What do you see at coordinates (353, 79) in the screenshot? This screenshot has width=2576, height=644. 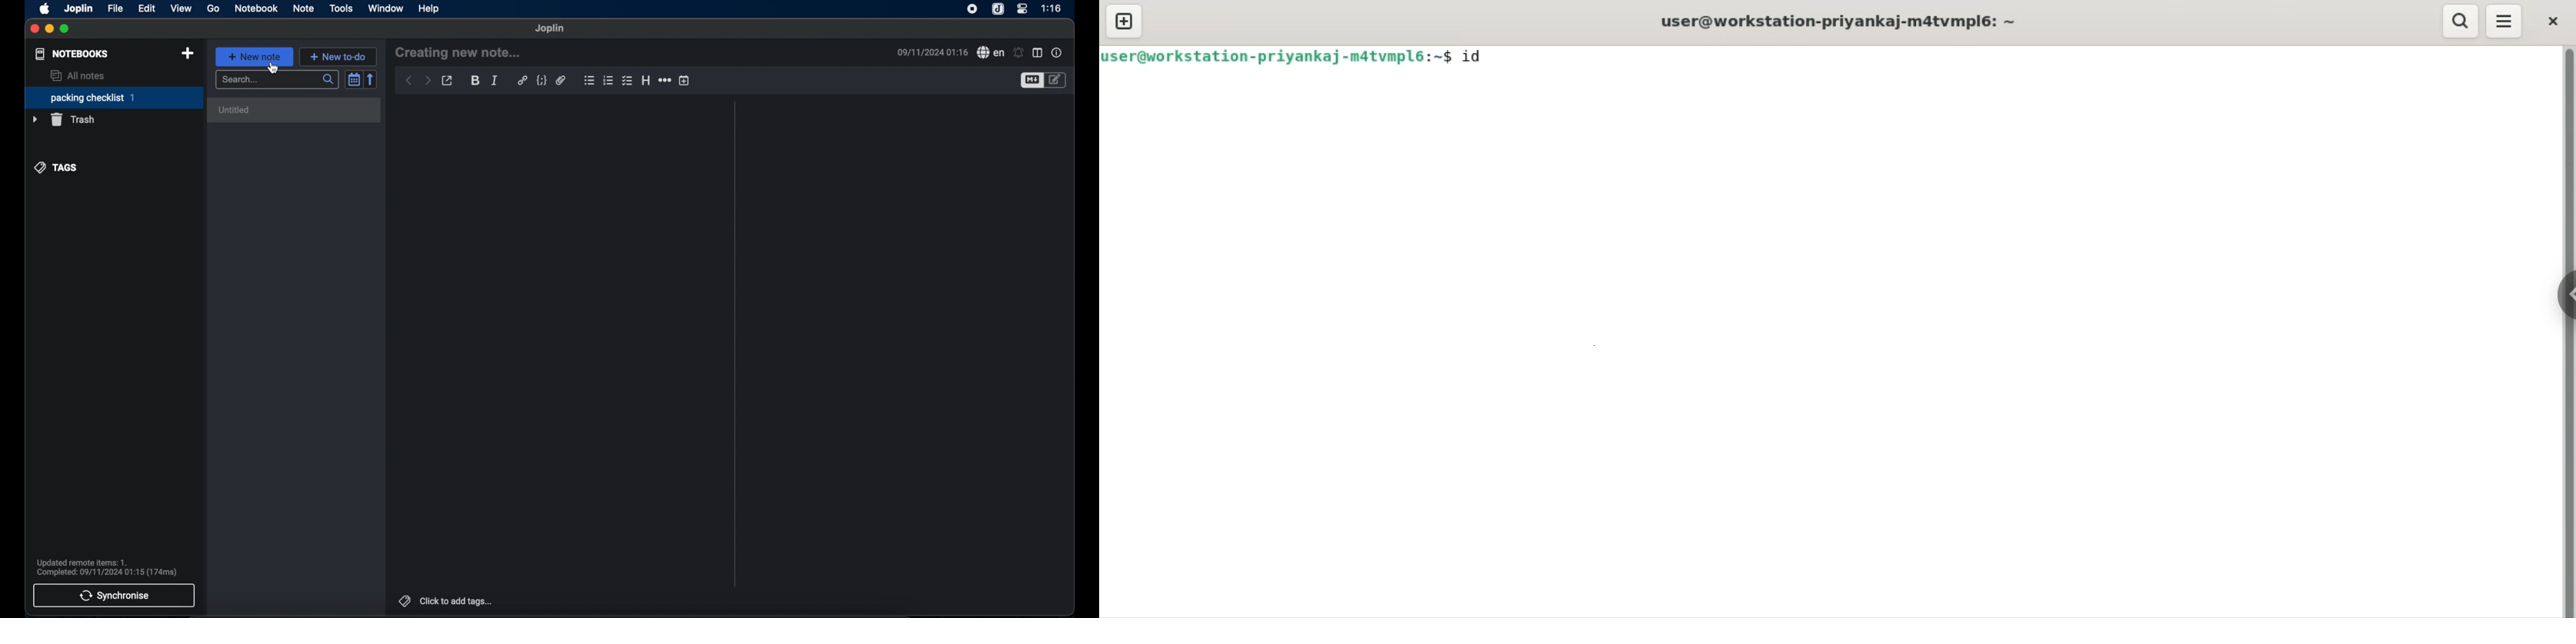 I see `toggle sort order field` at bounding box center [353, 79].